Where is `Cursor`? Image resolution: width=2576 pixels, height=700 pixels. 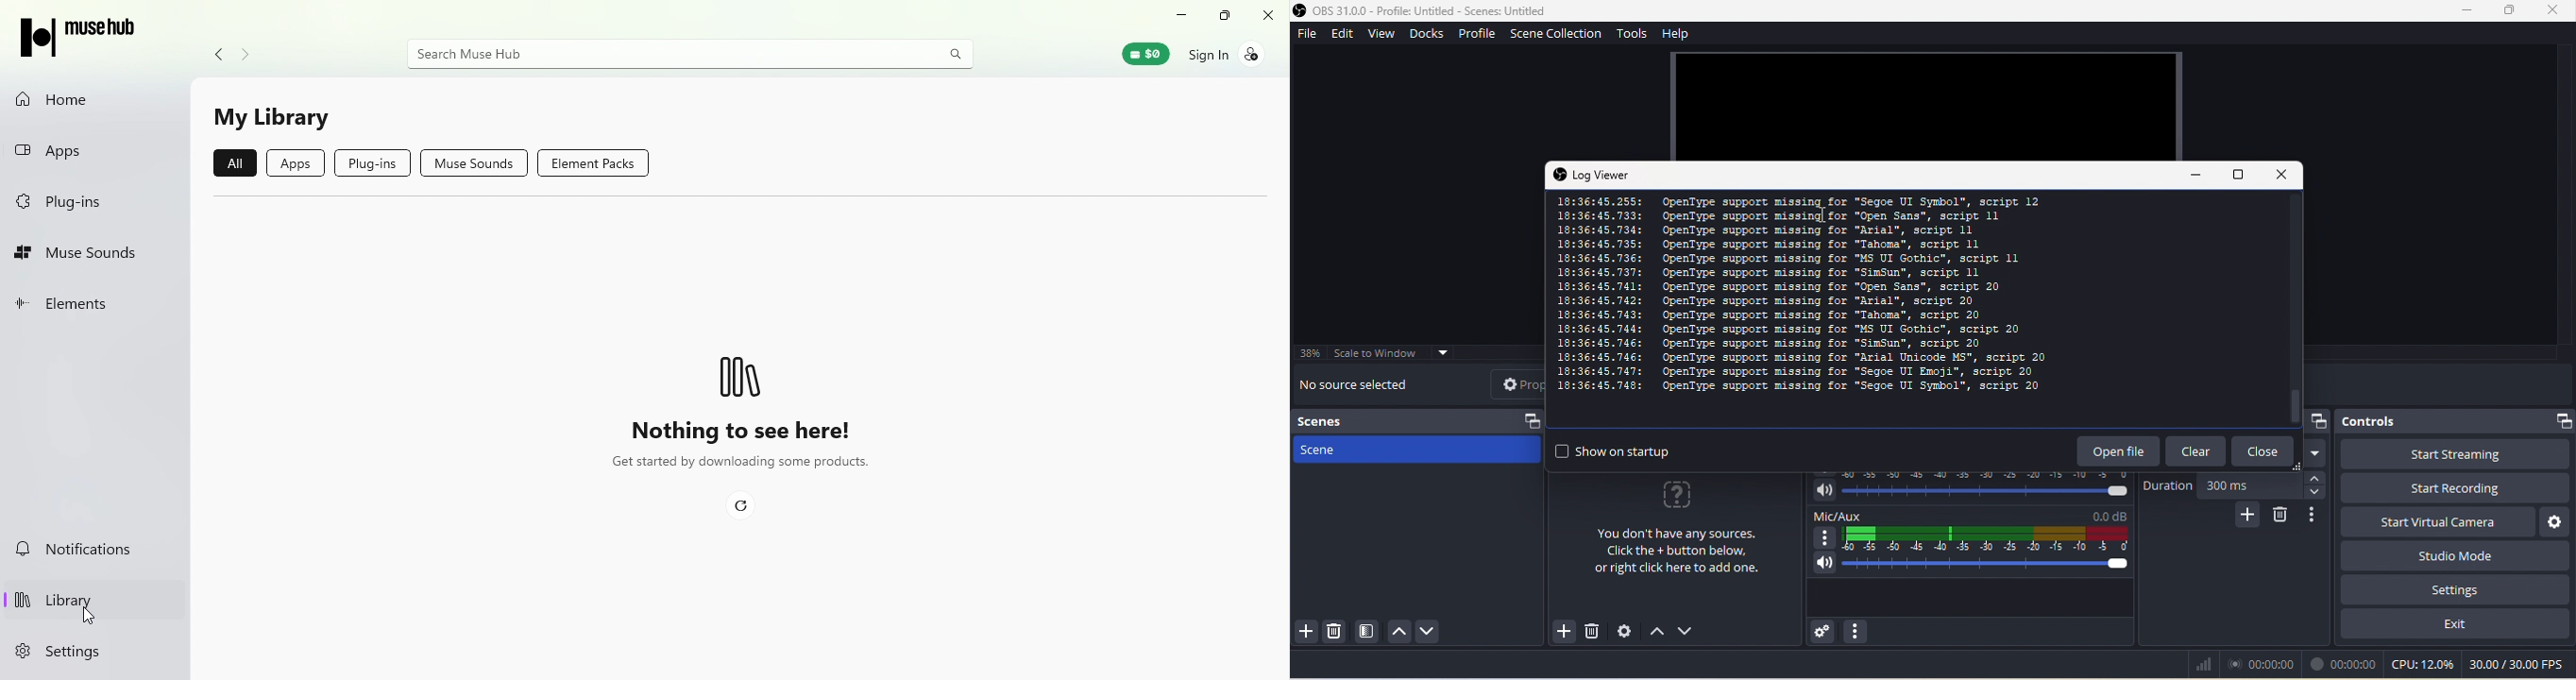
Cursor is located at coordinates (93, 620).